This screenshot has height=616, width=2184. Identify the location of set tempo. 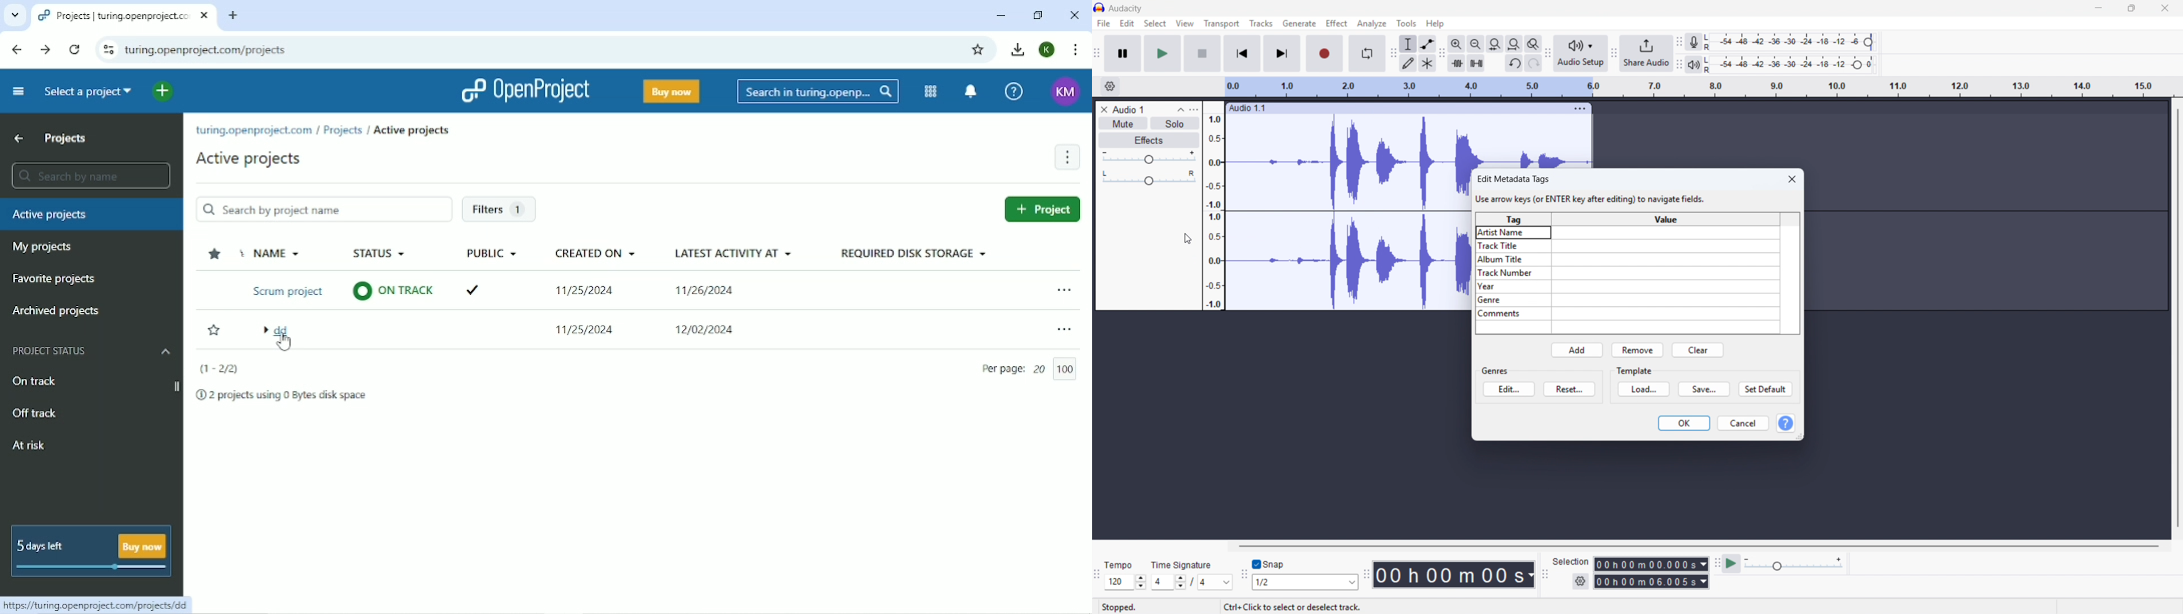
(1126, 582).